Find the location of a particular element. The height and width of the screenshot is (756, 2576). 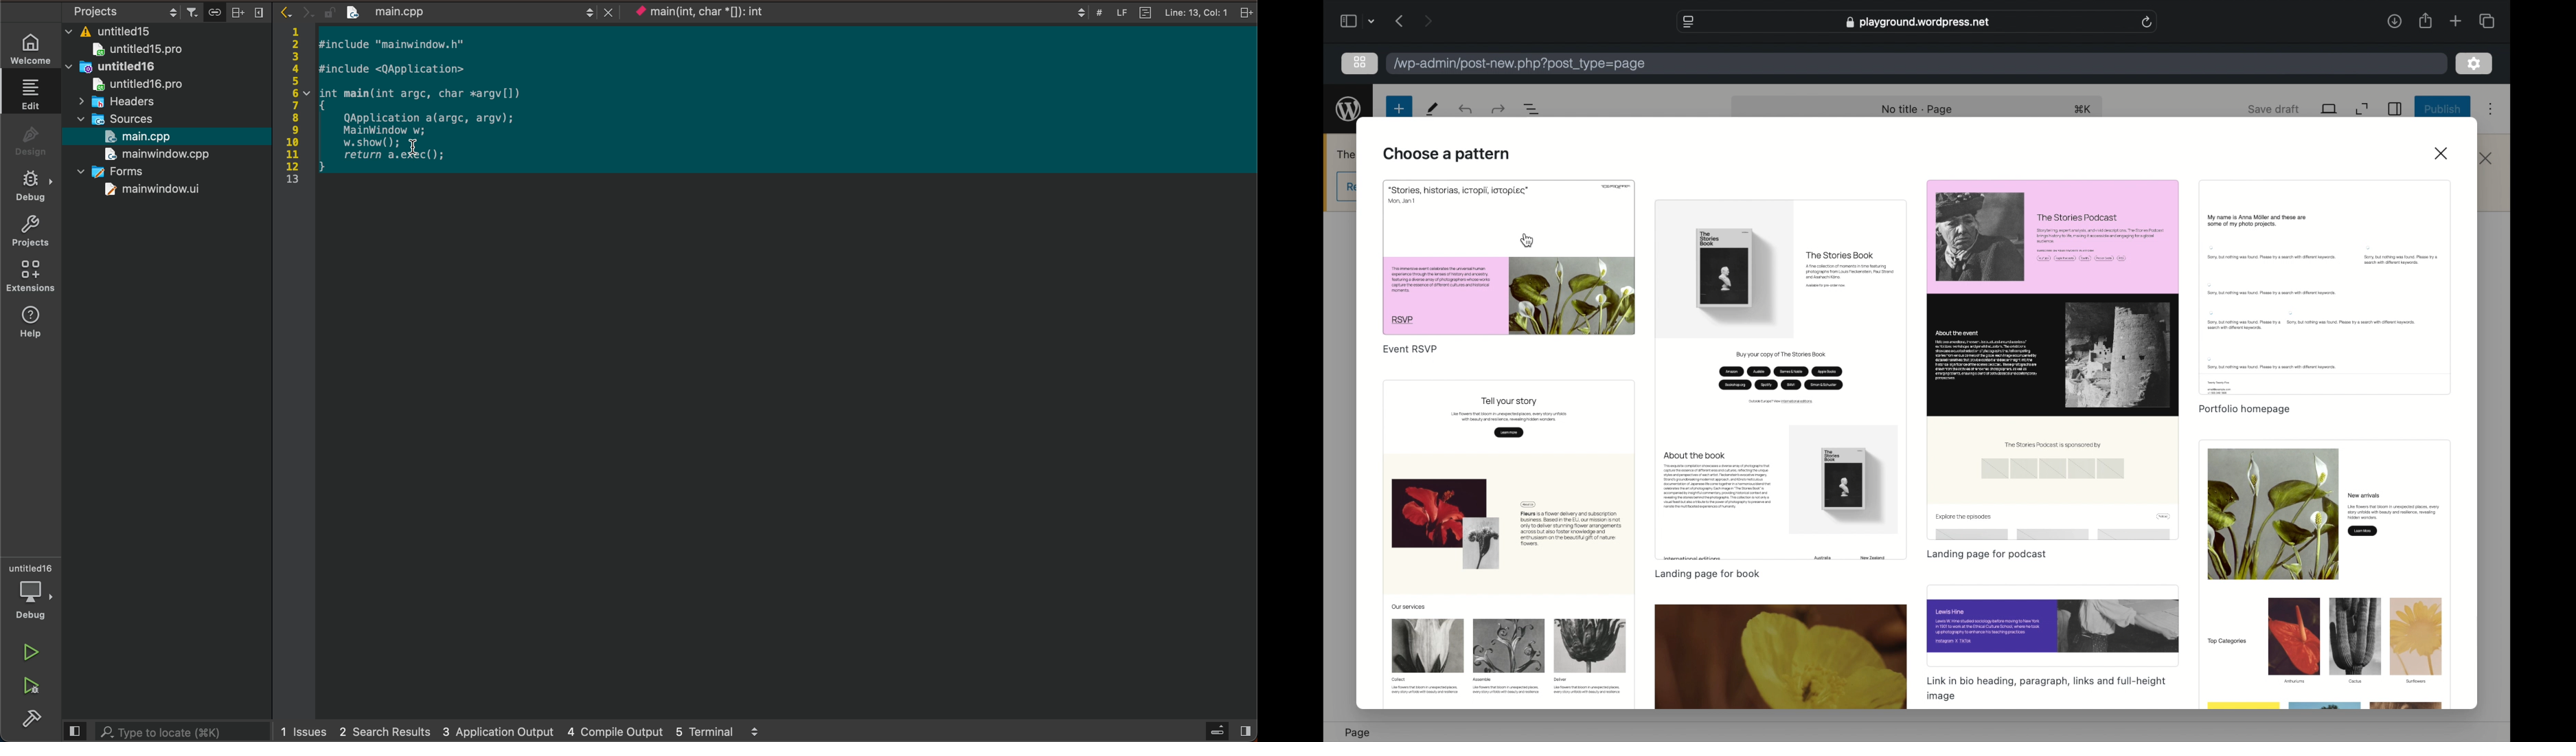

cursor is located at coordinates (417, 146).